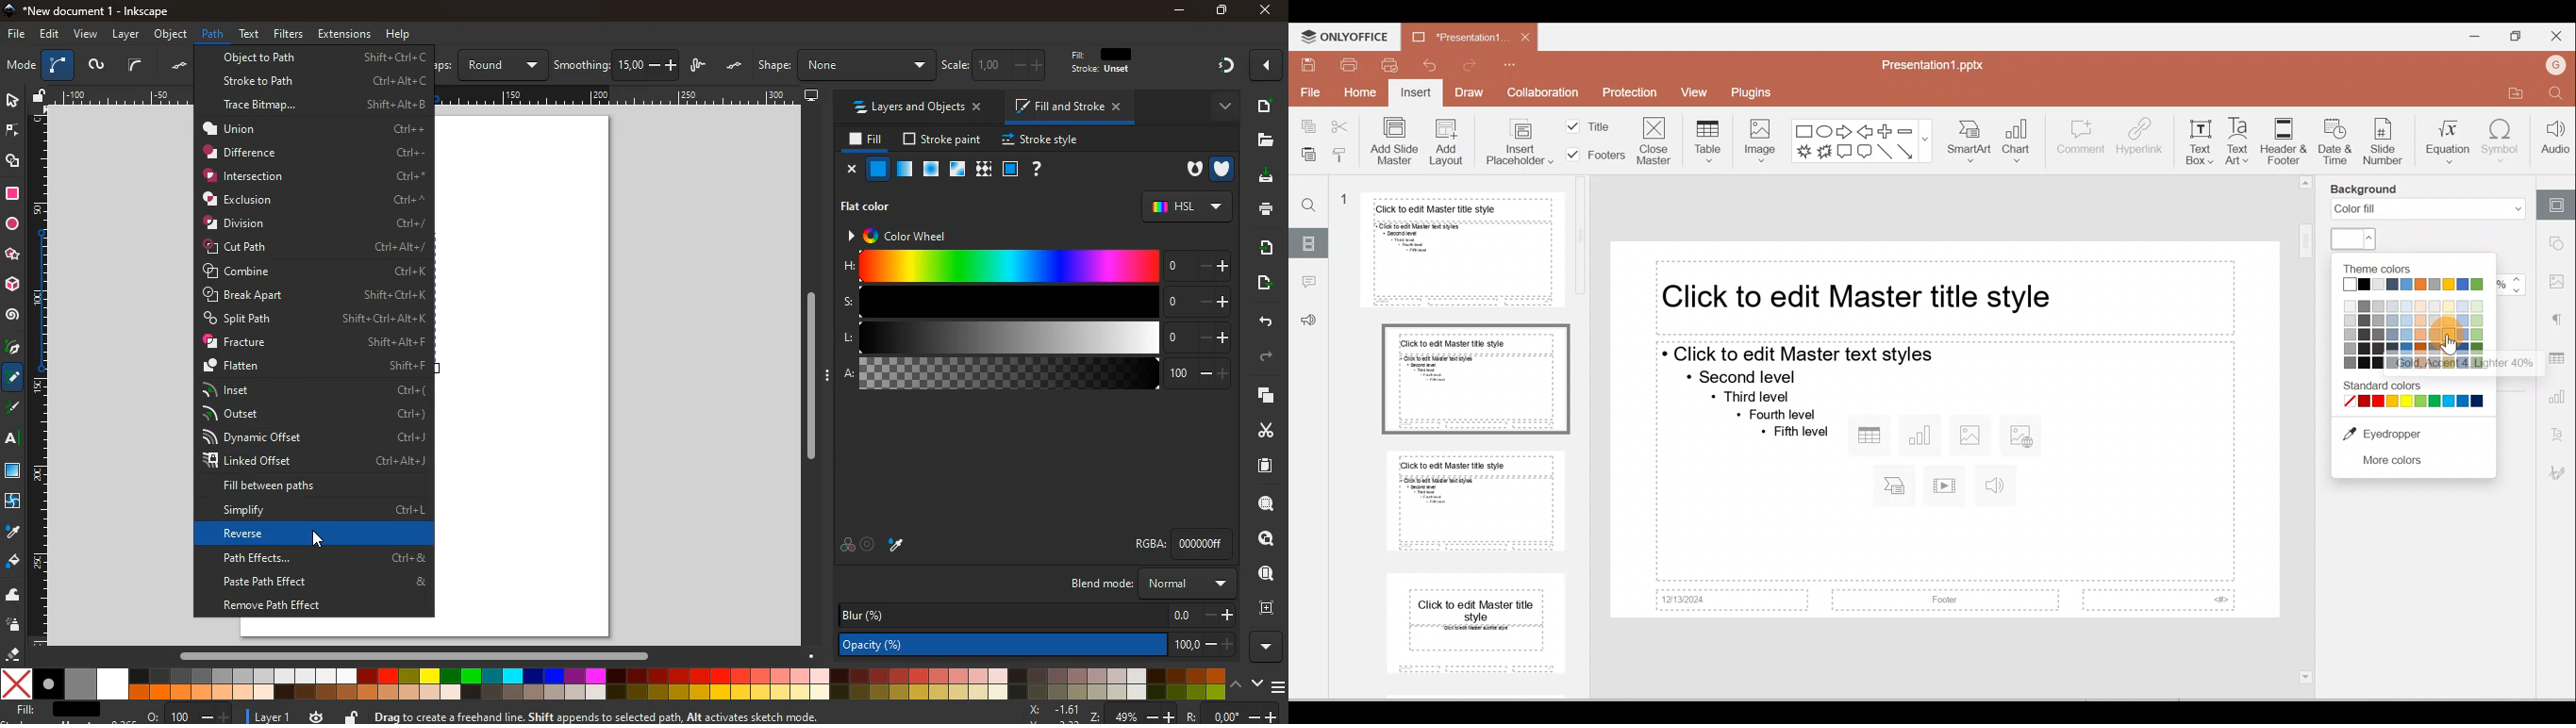 The height and width of the screenshot is (728, 2576). What do you see at coordinates (344, 34) in the screenshot?
I see `extensions` at bounding box center [344, 34].